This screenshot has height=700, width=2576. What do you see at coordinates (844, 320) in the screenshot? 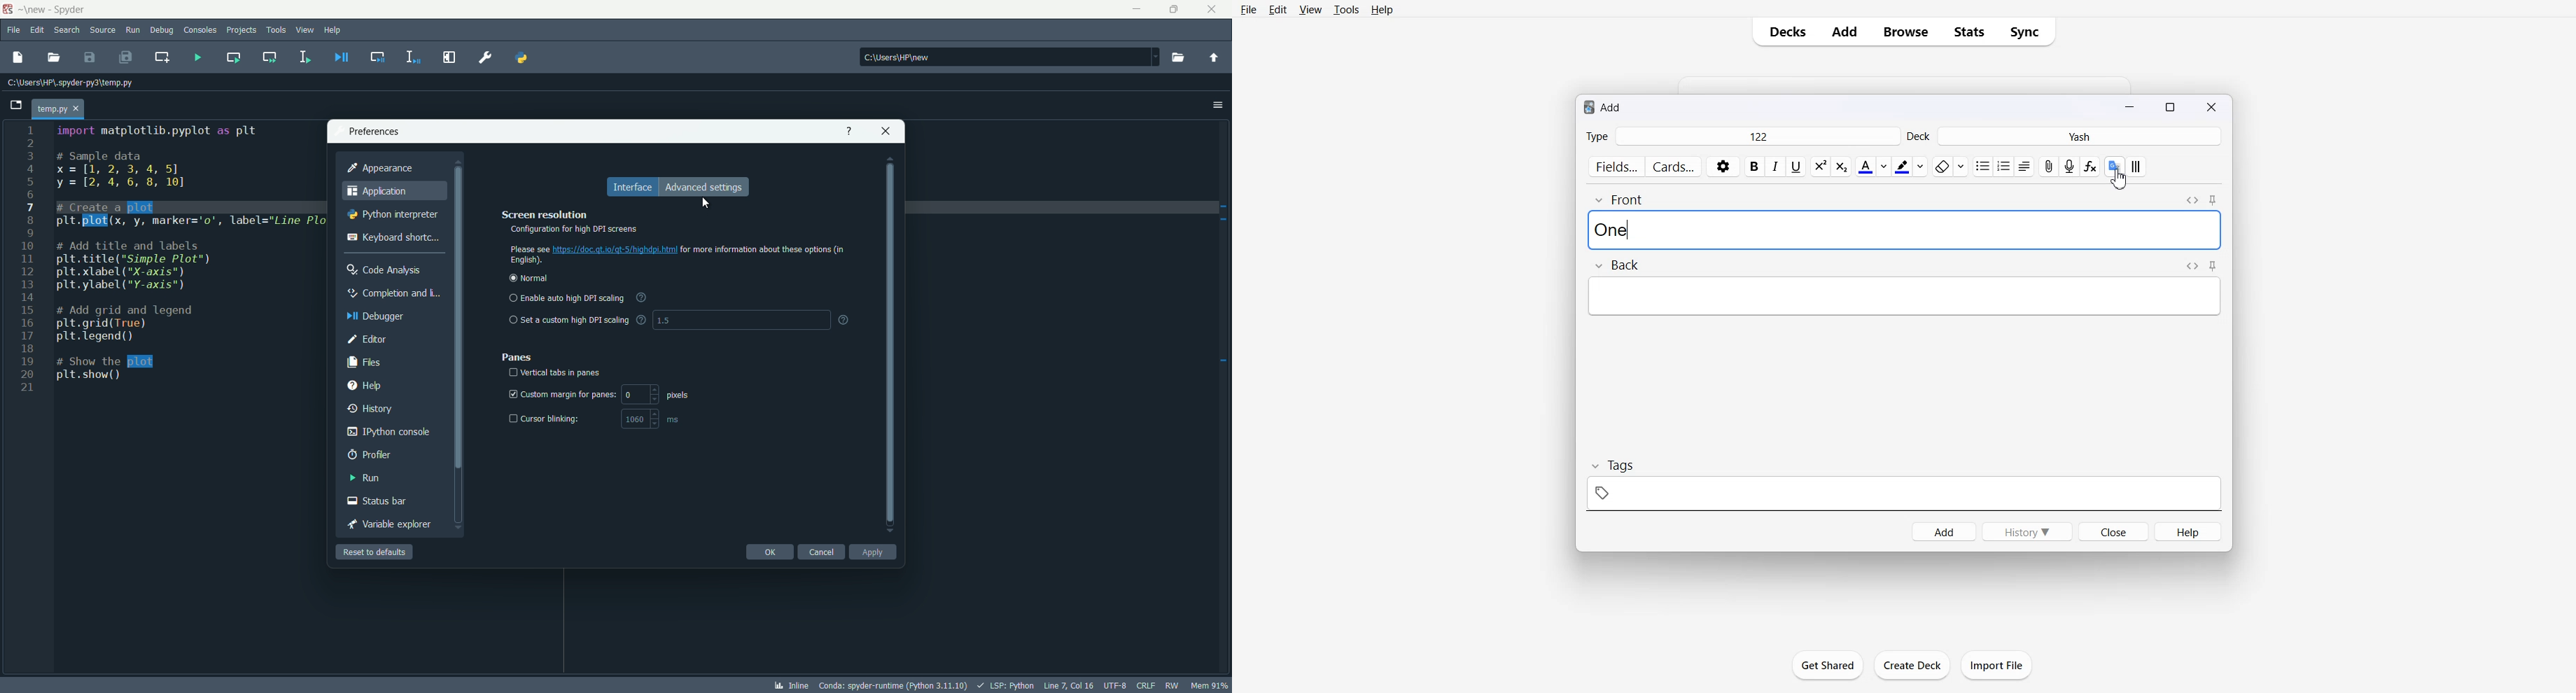
I see `more info` at bounding box center [844, 320].